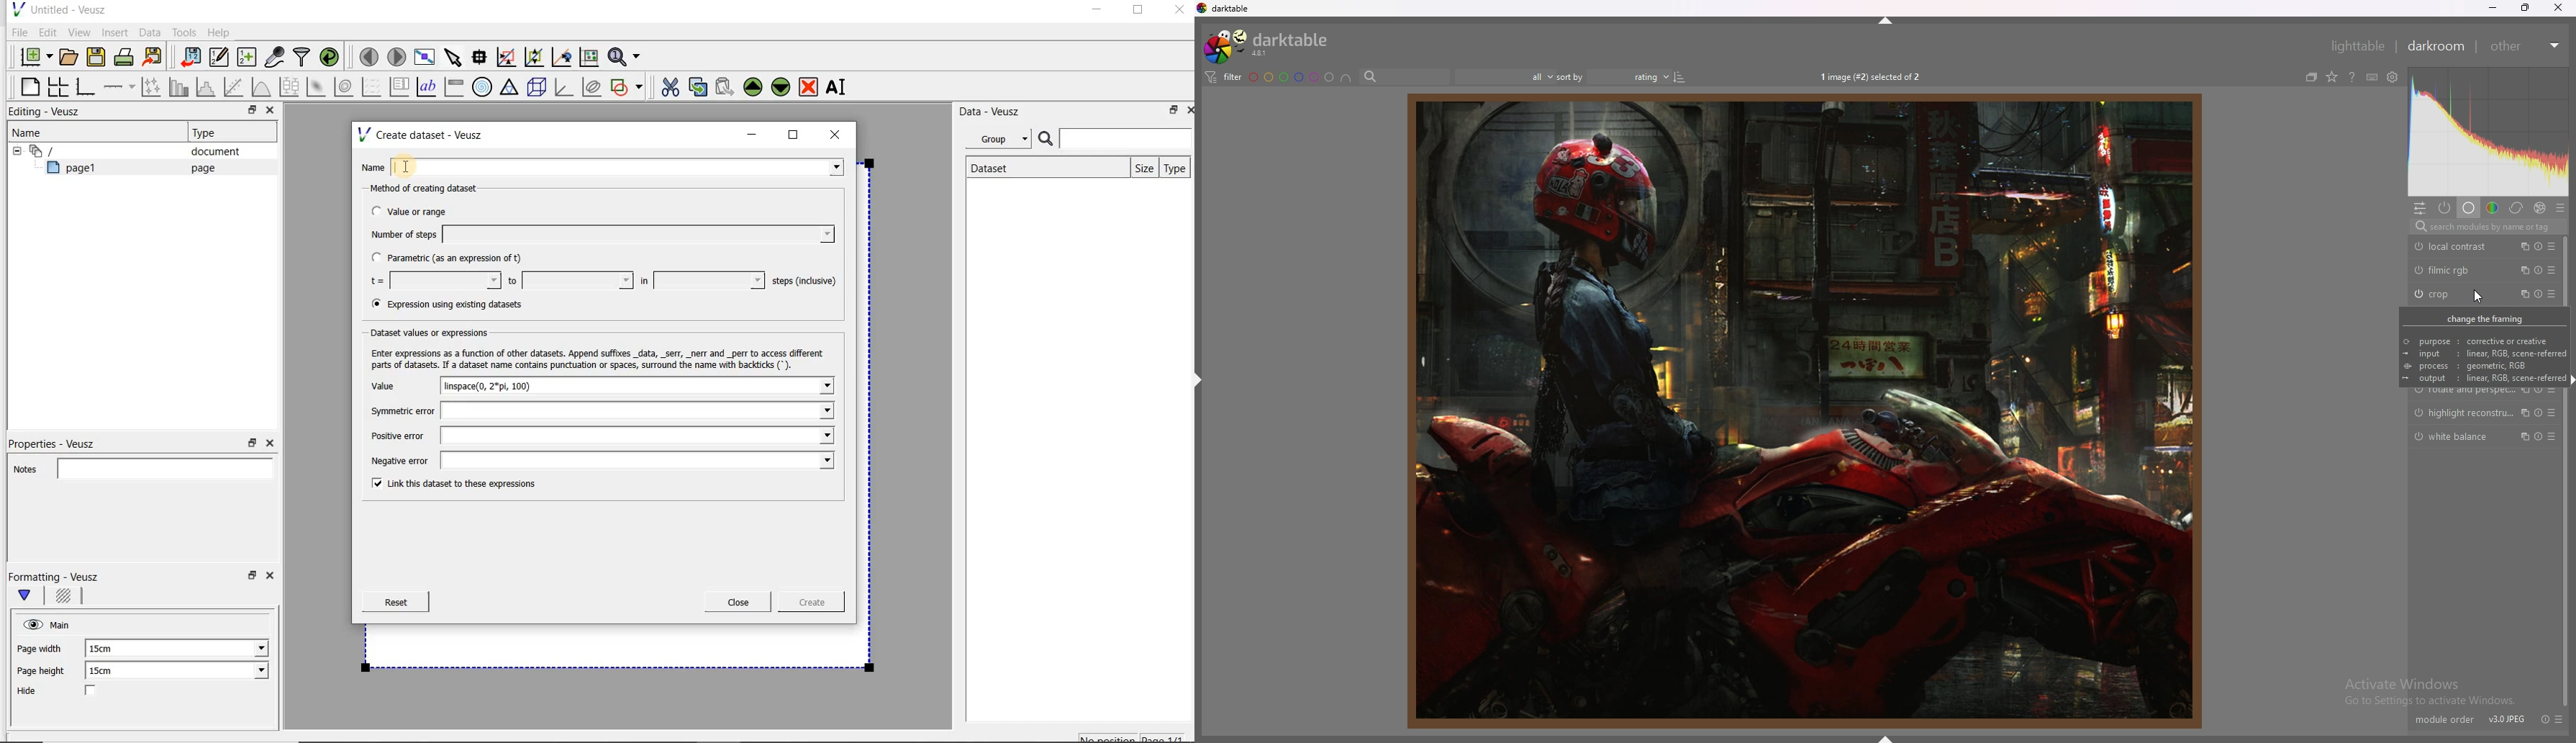 This screenshot has width=2576, height=756. Describe the element at coordinates (2516, 208) in the screenshot. I see `correct` at that location.